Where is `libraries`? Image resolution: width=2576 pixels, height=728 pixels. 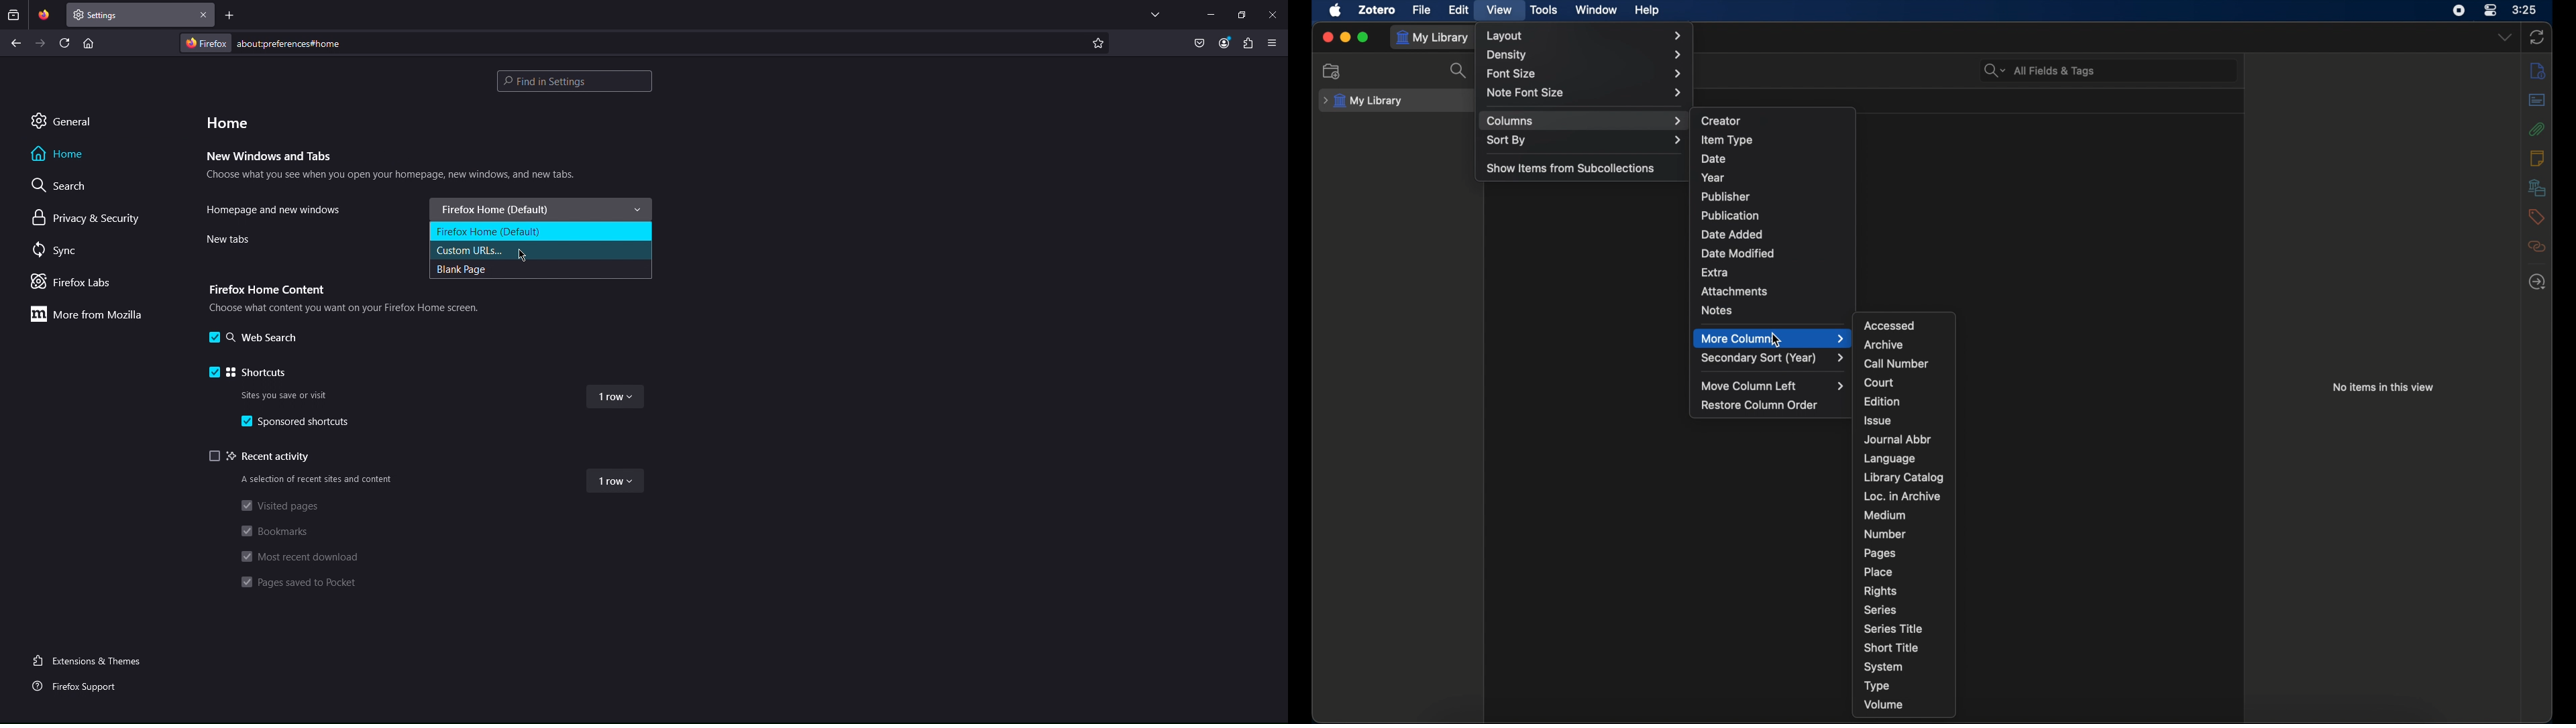 libraries is located at coordinates (2537, 187).